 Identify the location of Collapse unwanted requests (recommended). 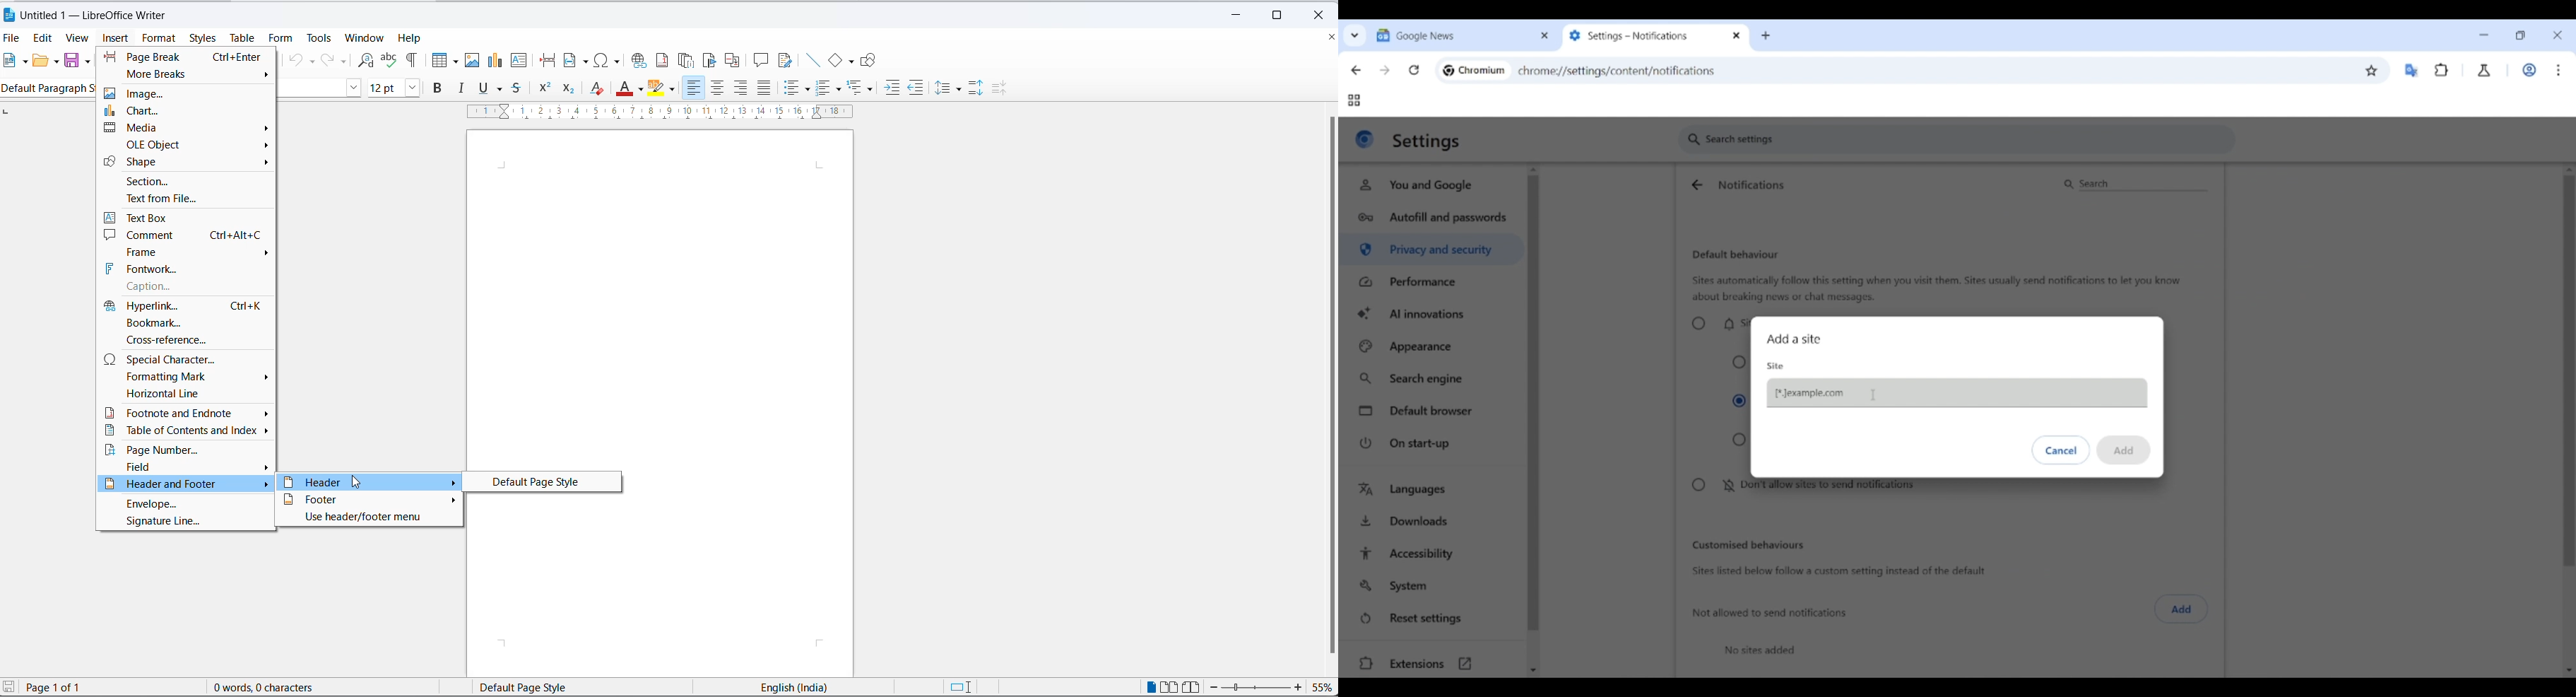
(1739, 401).